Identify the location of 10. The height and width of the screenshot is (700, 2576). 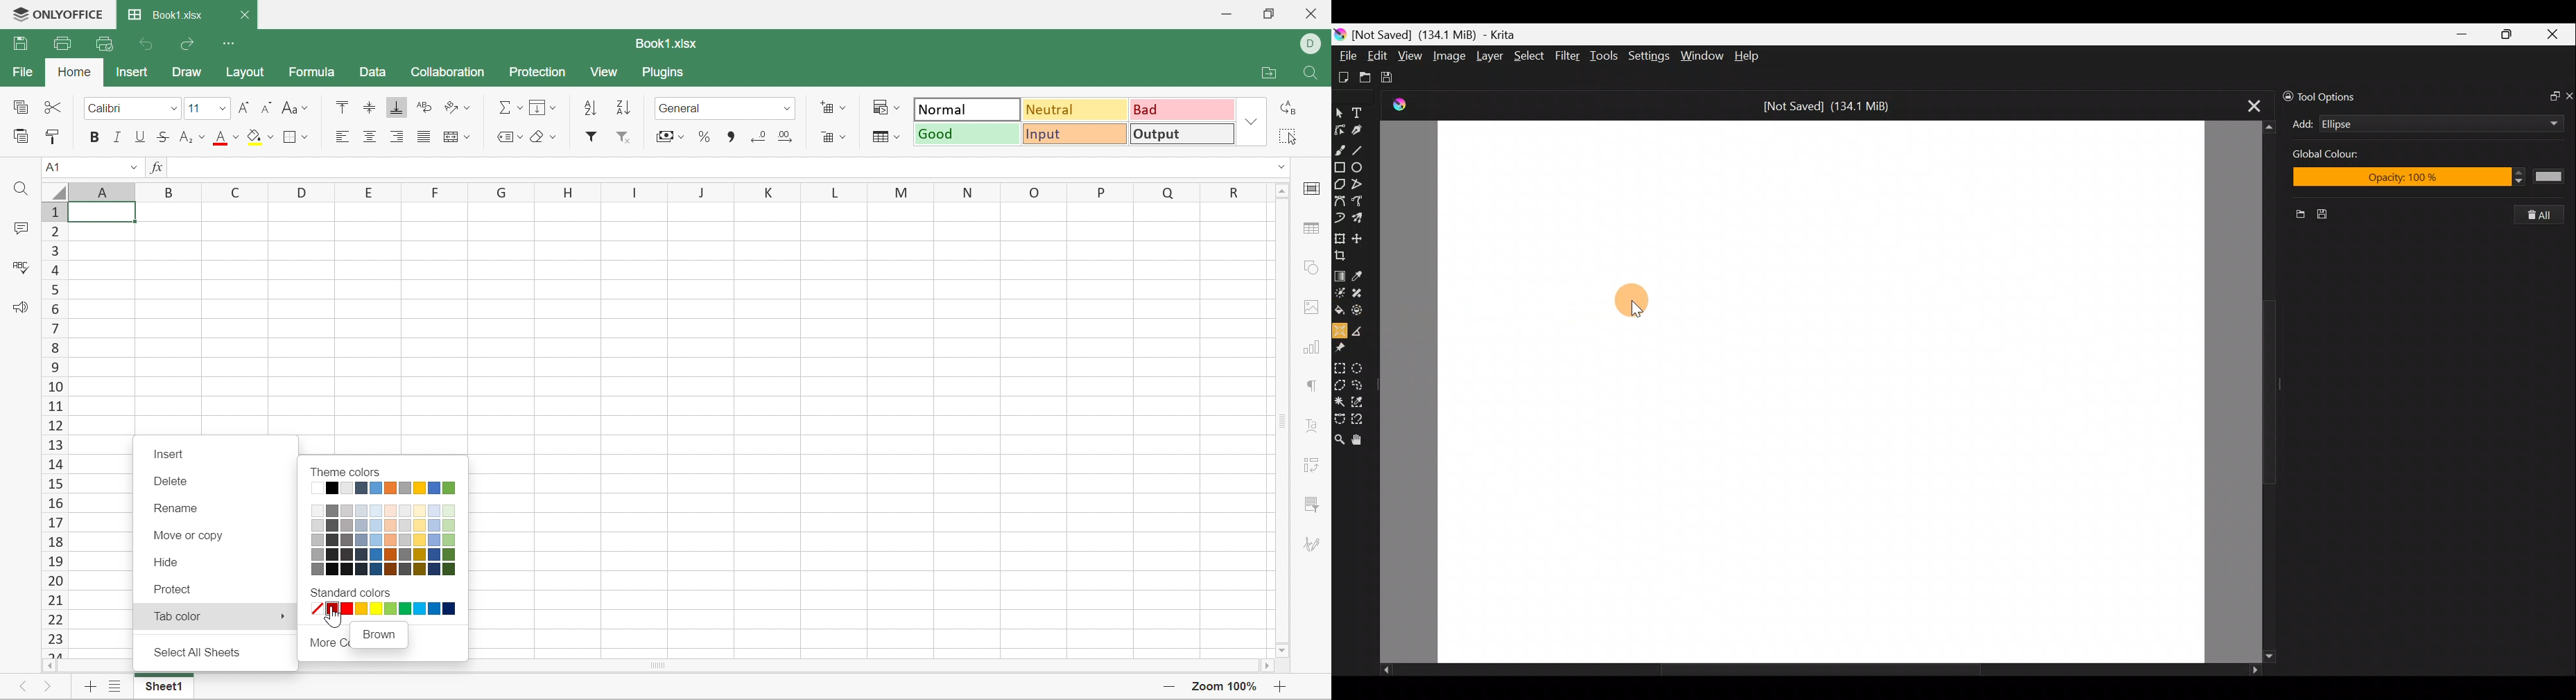
(54, 389).